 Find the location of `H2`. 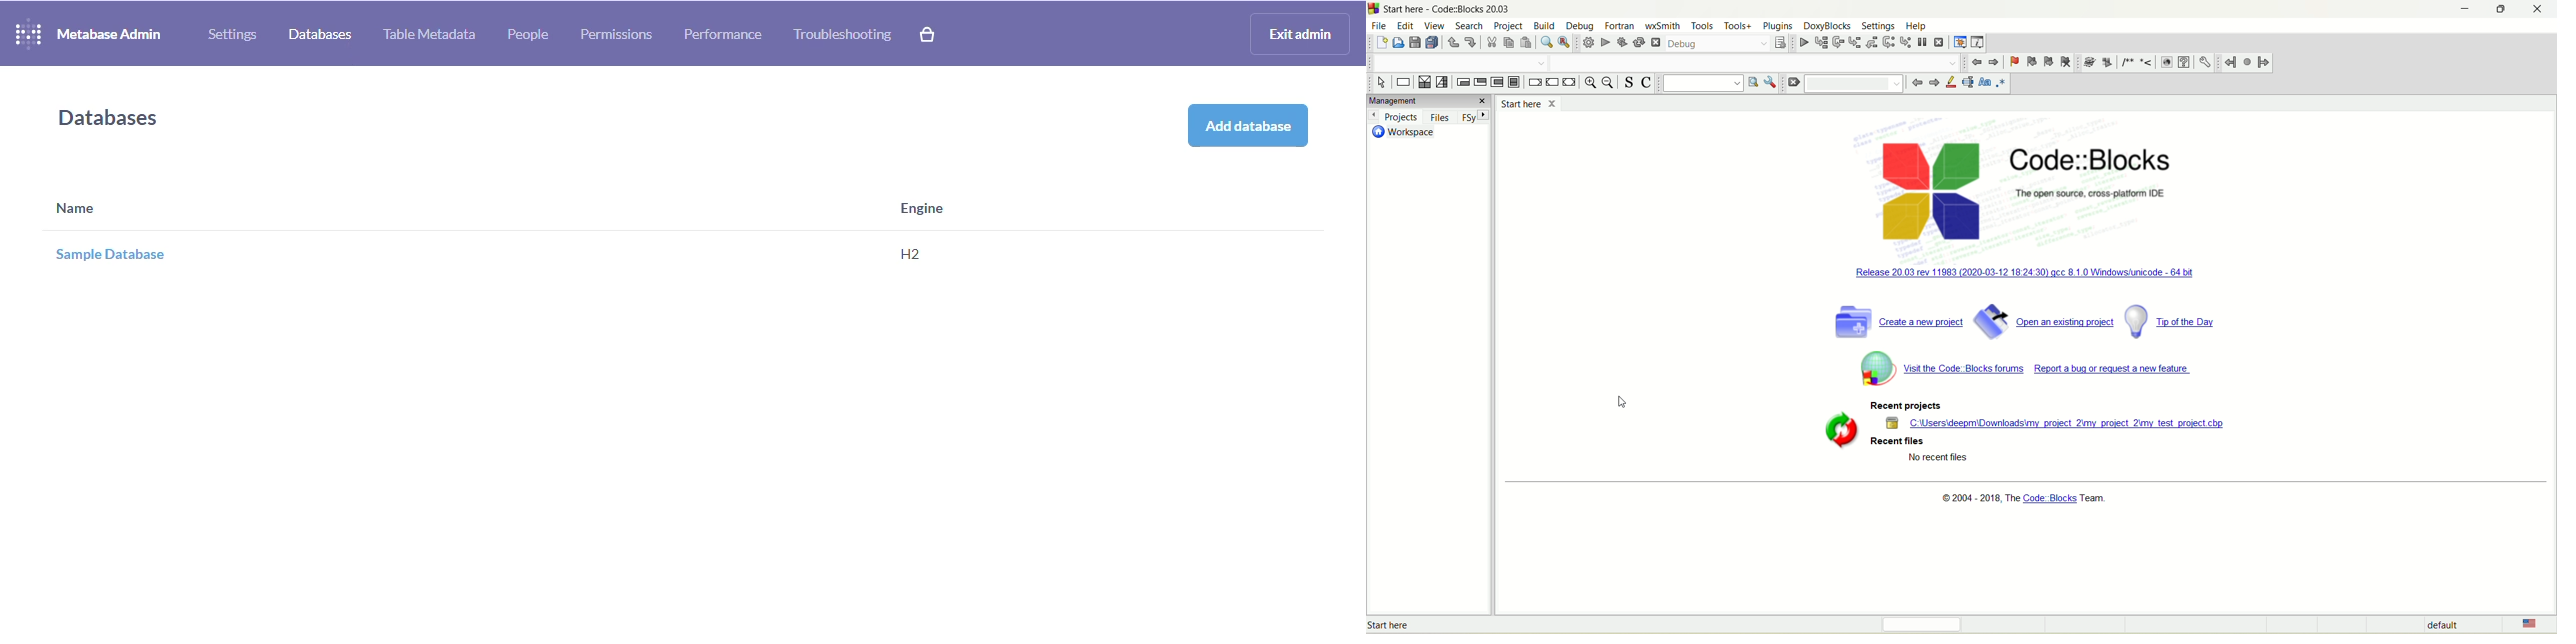

H2 is located at coordinates (910, 254).